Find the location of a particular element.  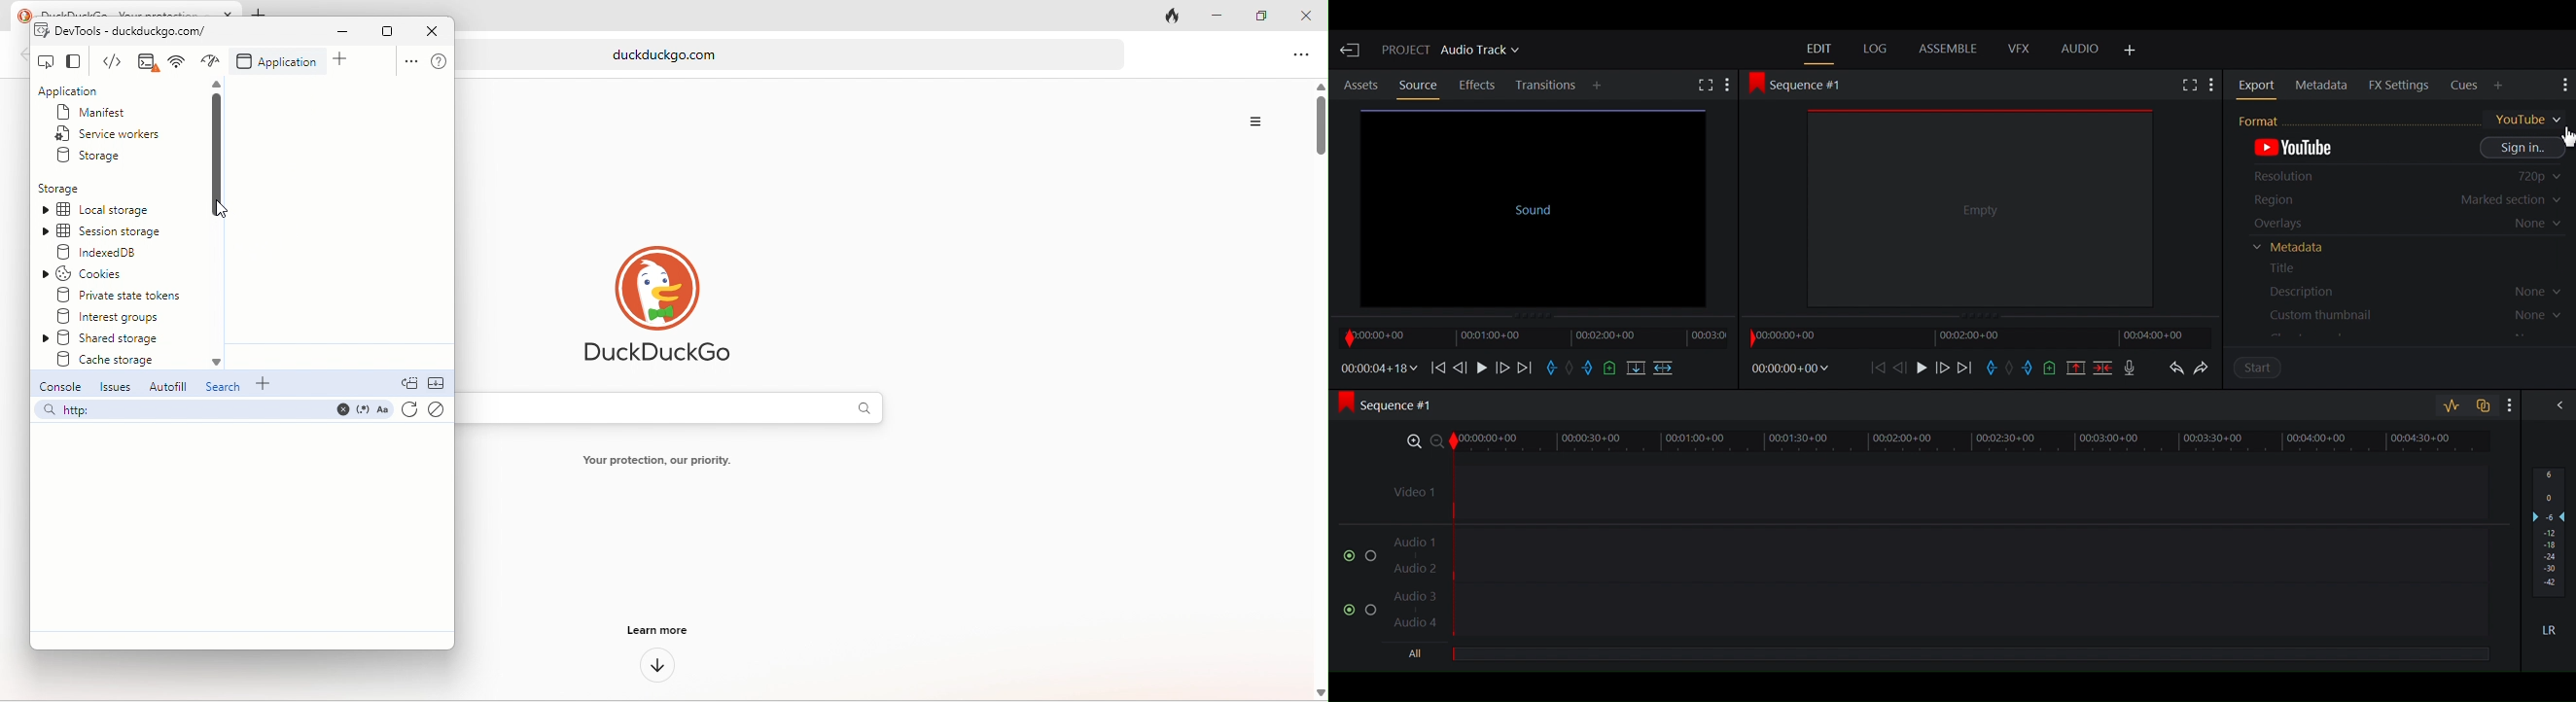

Start is located at coordinates (2269, 370).